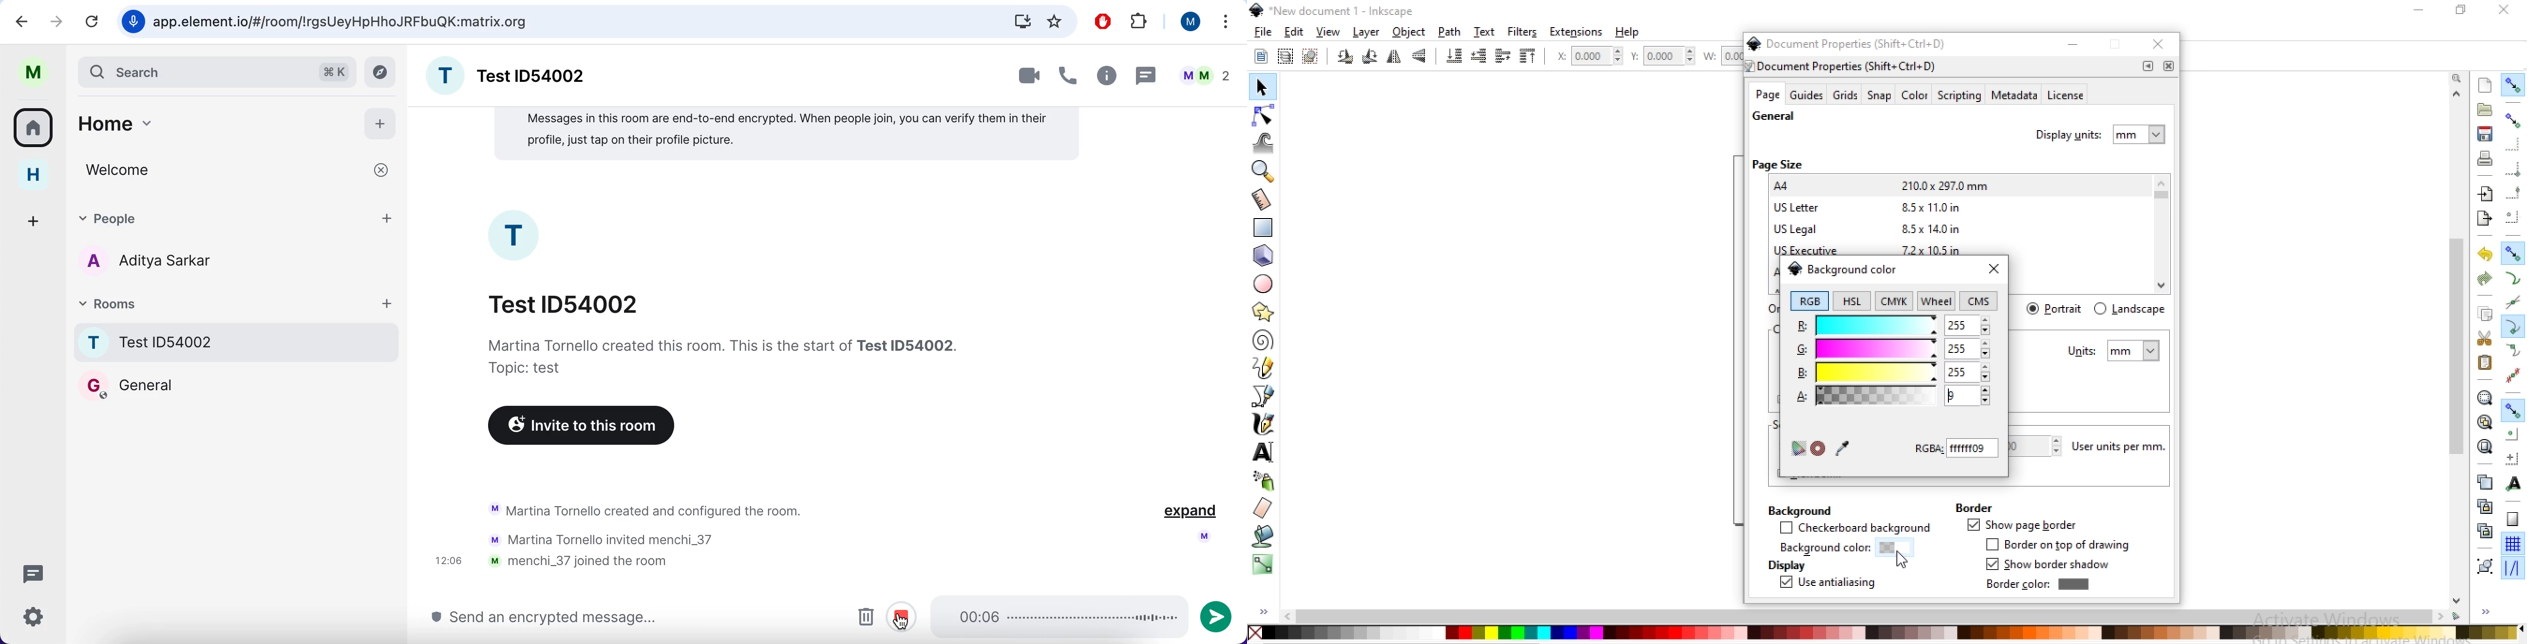 This screenshot has height=644, width=2548. What do you see at coordinates (2484, 423) in the screenshot?
I see `zoom to fit drawing` at bounding box center [2484, 423].